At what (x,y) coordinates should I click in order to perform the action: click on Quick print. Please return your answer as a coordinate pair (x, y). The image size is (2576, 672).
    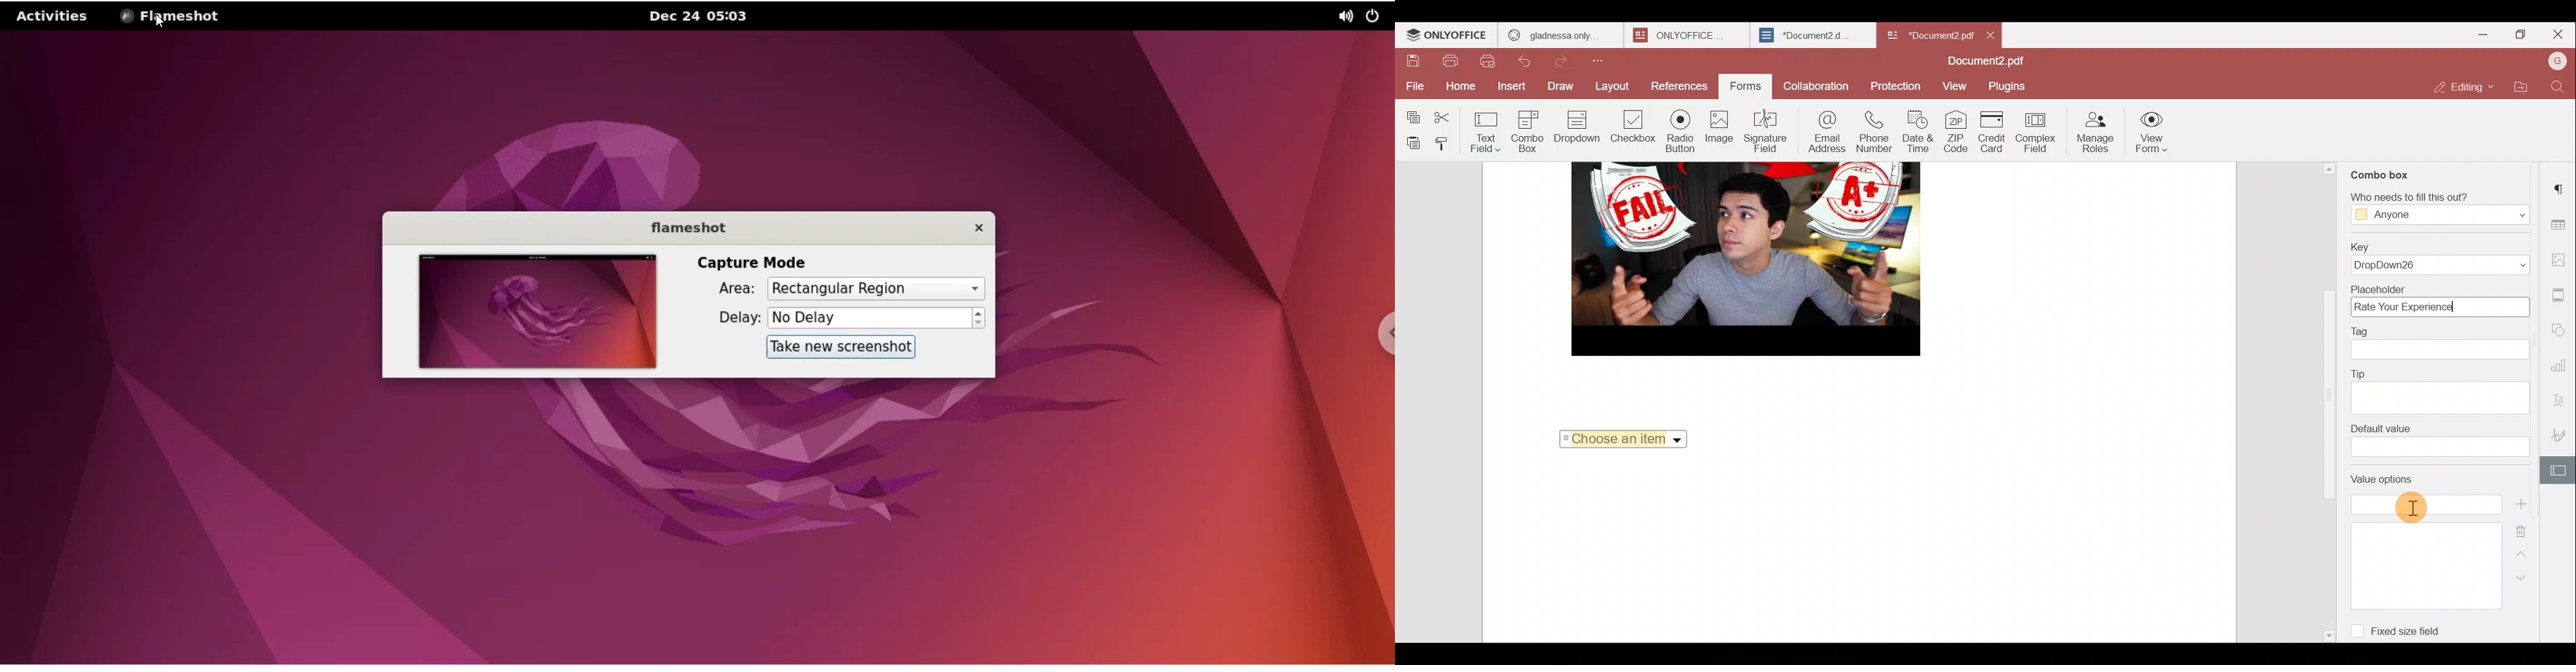
    Looking at the image, I should click on (1487, 62).